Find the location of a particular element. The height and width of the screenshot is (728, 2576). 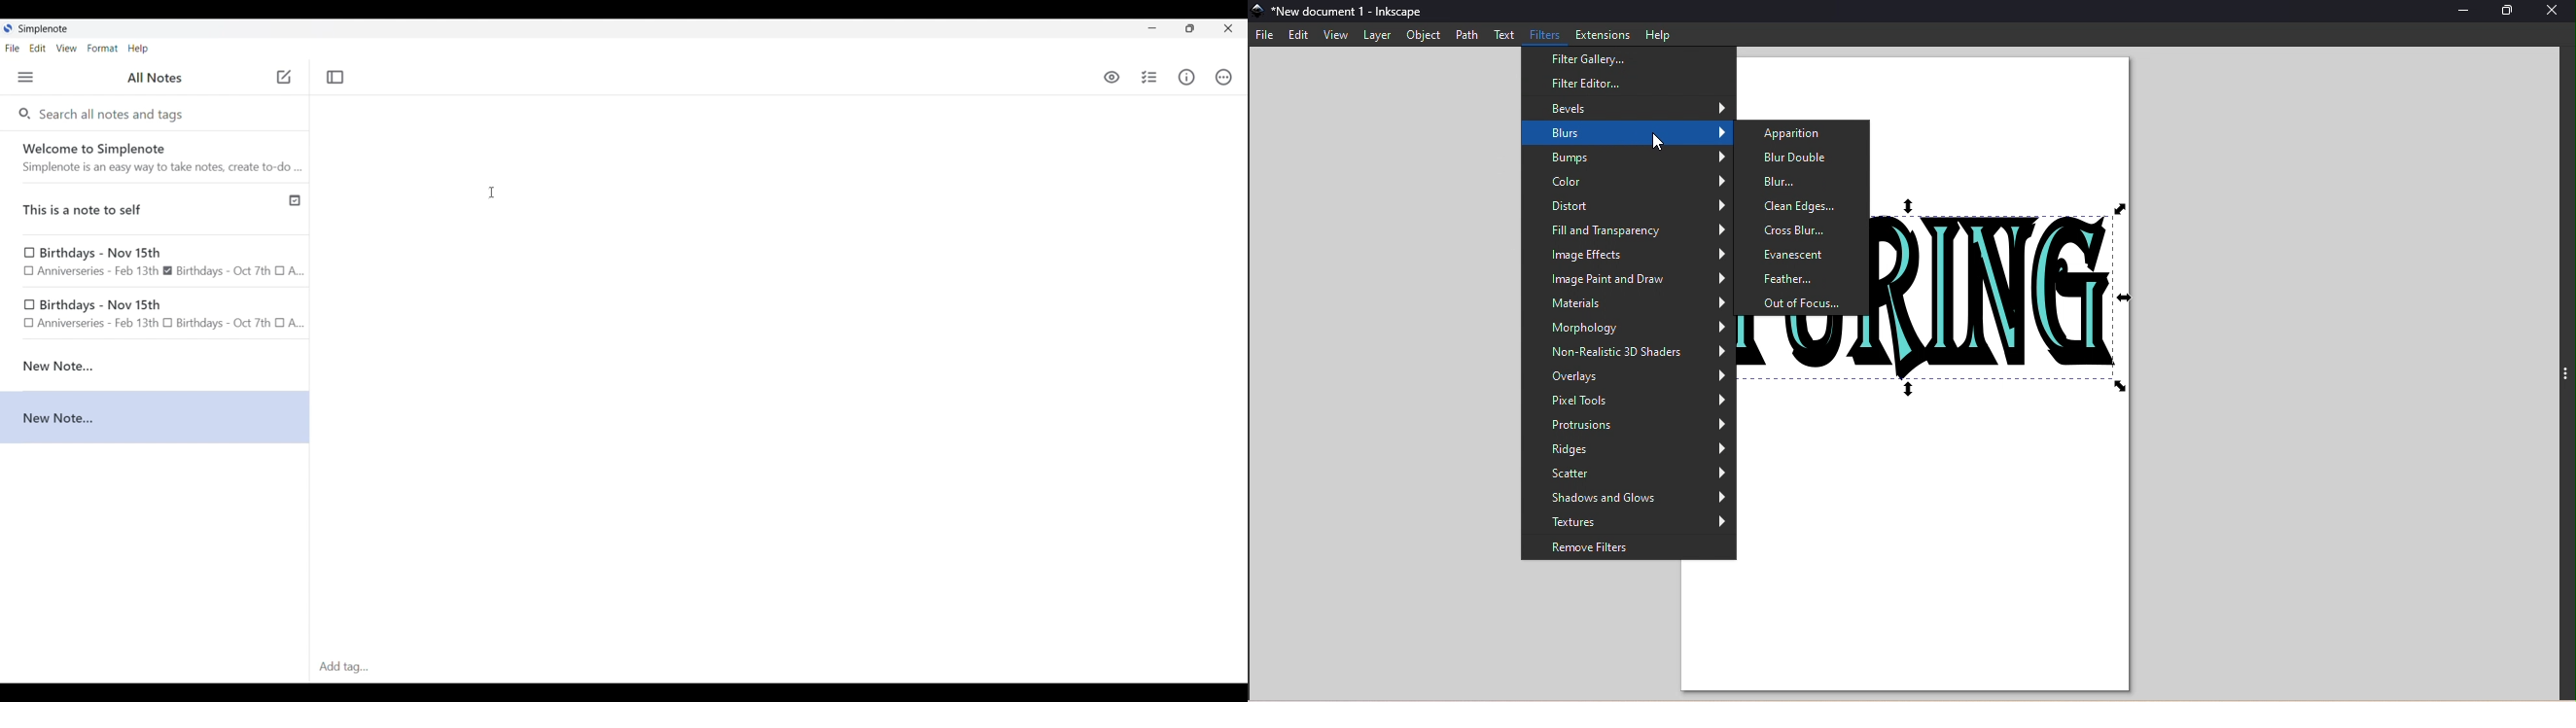

Fill and transparency is located at coordinates (1629, 232).